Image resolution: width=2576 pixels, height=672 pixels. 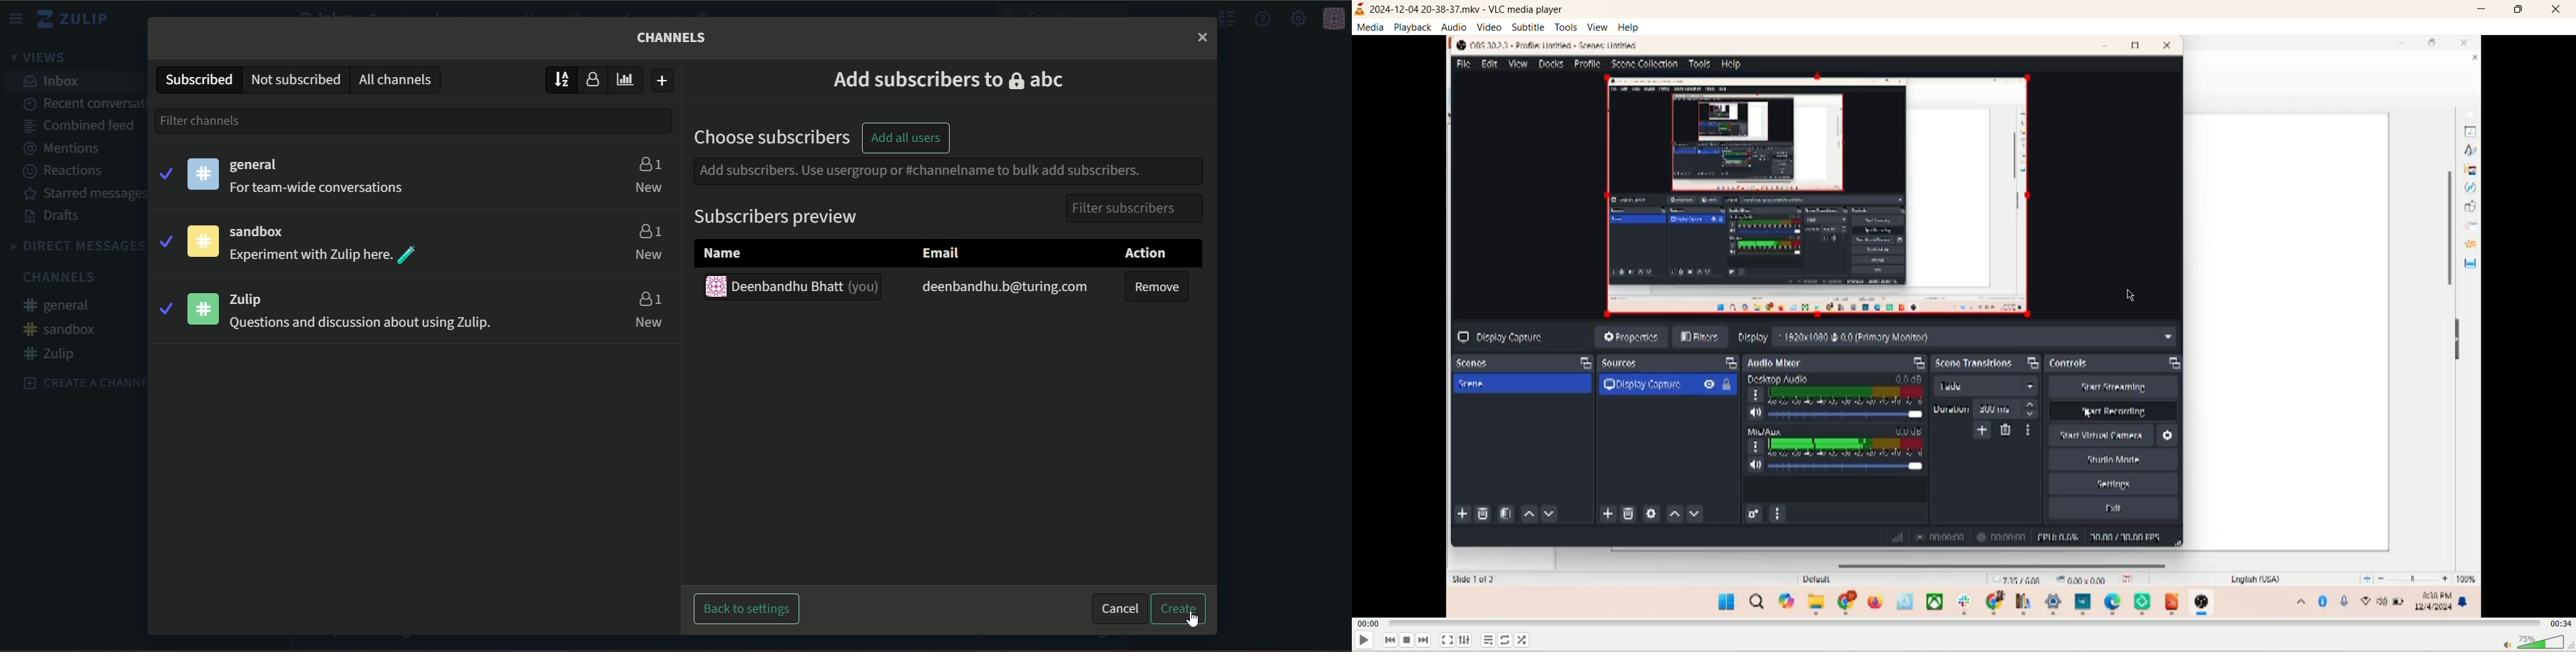 I want to click on previous, so click(x=1388, y=642).